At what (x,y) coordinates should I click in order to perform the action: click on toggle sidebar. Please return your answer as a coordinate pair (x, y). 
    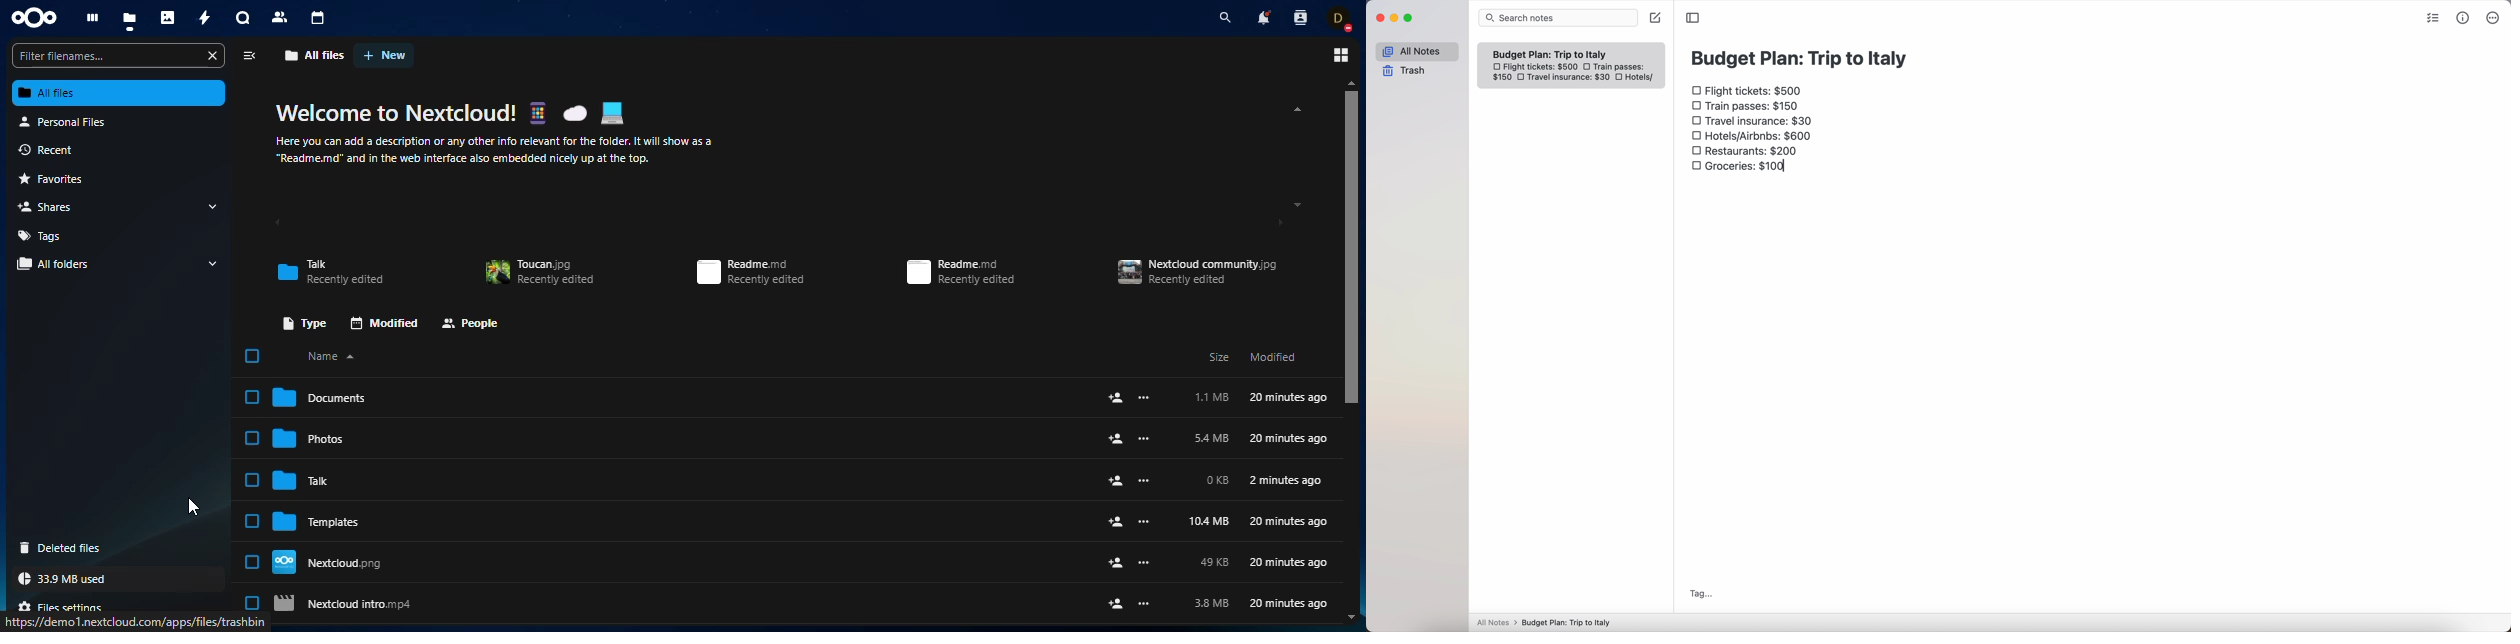
    Looking at the image, I should click on (1693, 17).